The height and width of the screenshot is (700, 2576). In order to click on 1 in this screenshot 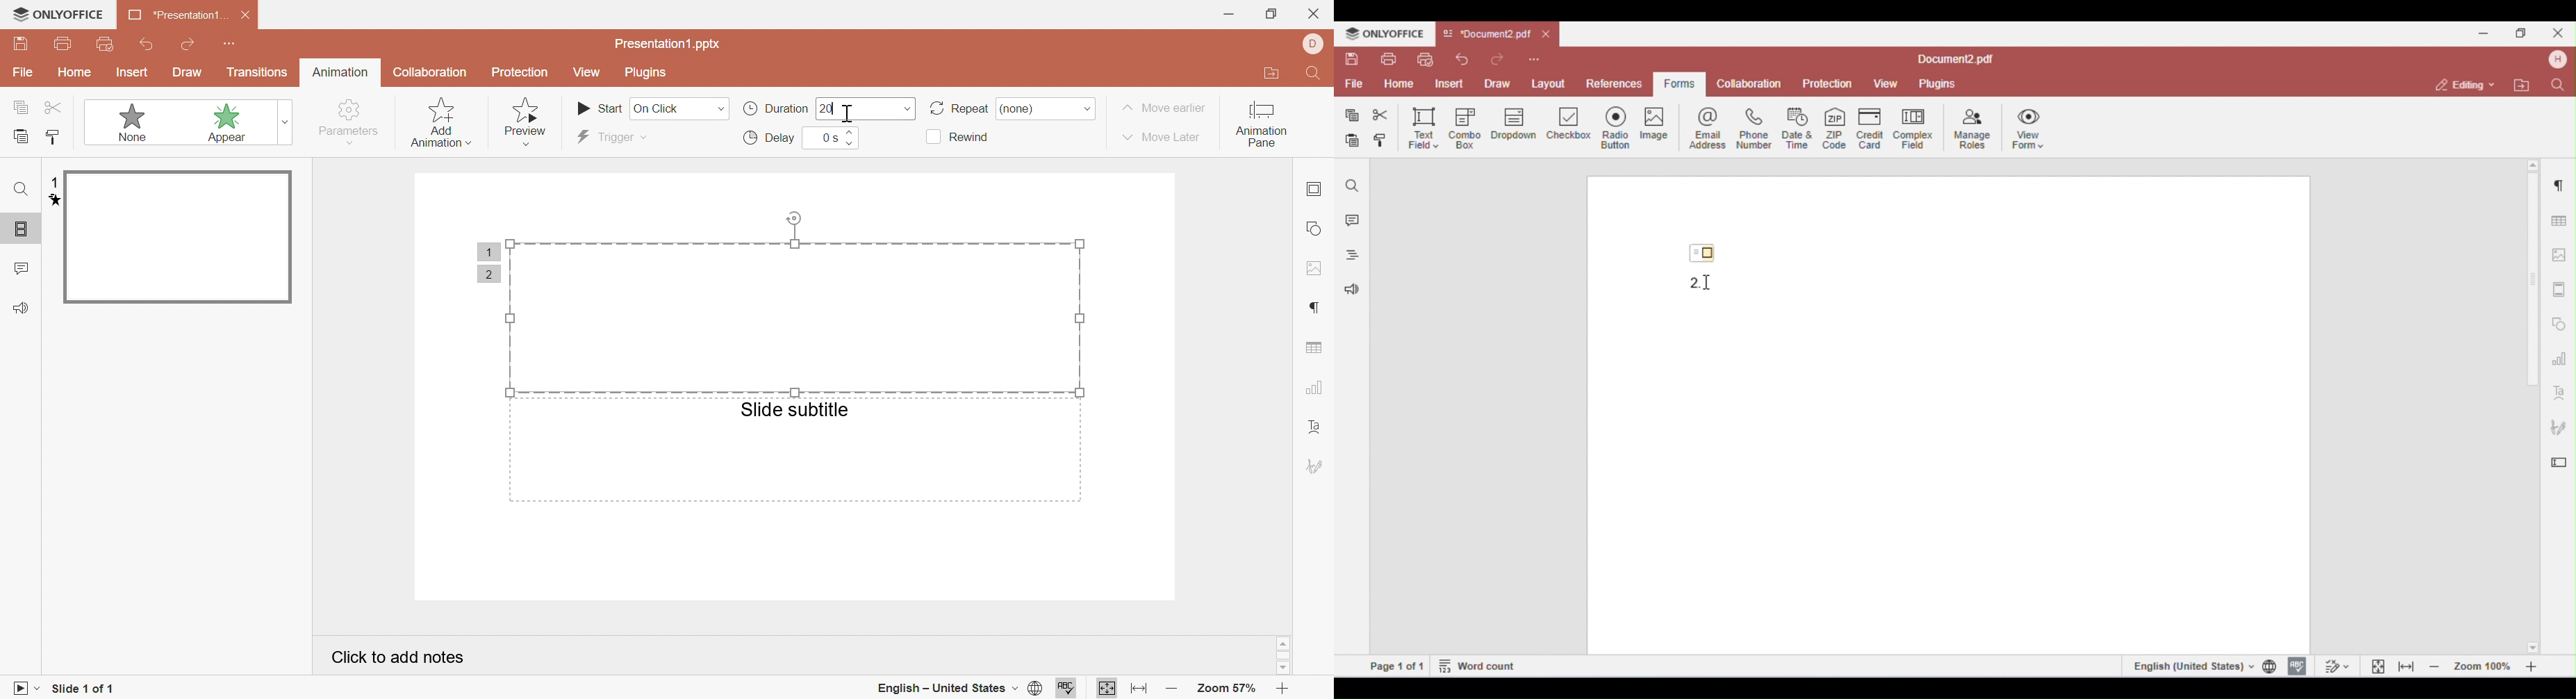, I will do `click(53, 183)`.